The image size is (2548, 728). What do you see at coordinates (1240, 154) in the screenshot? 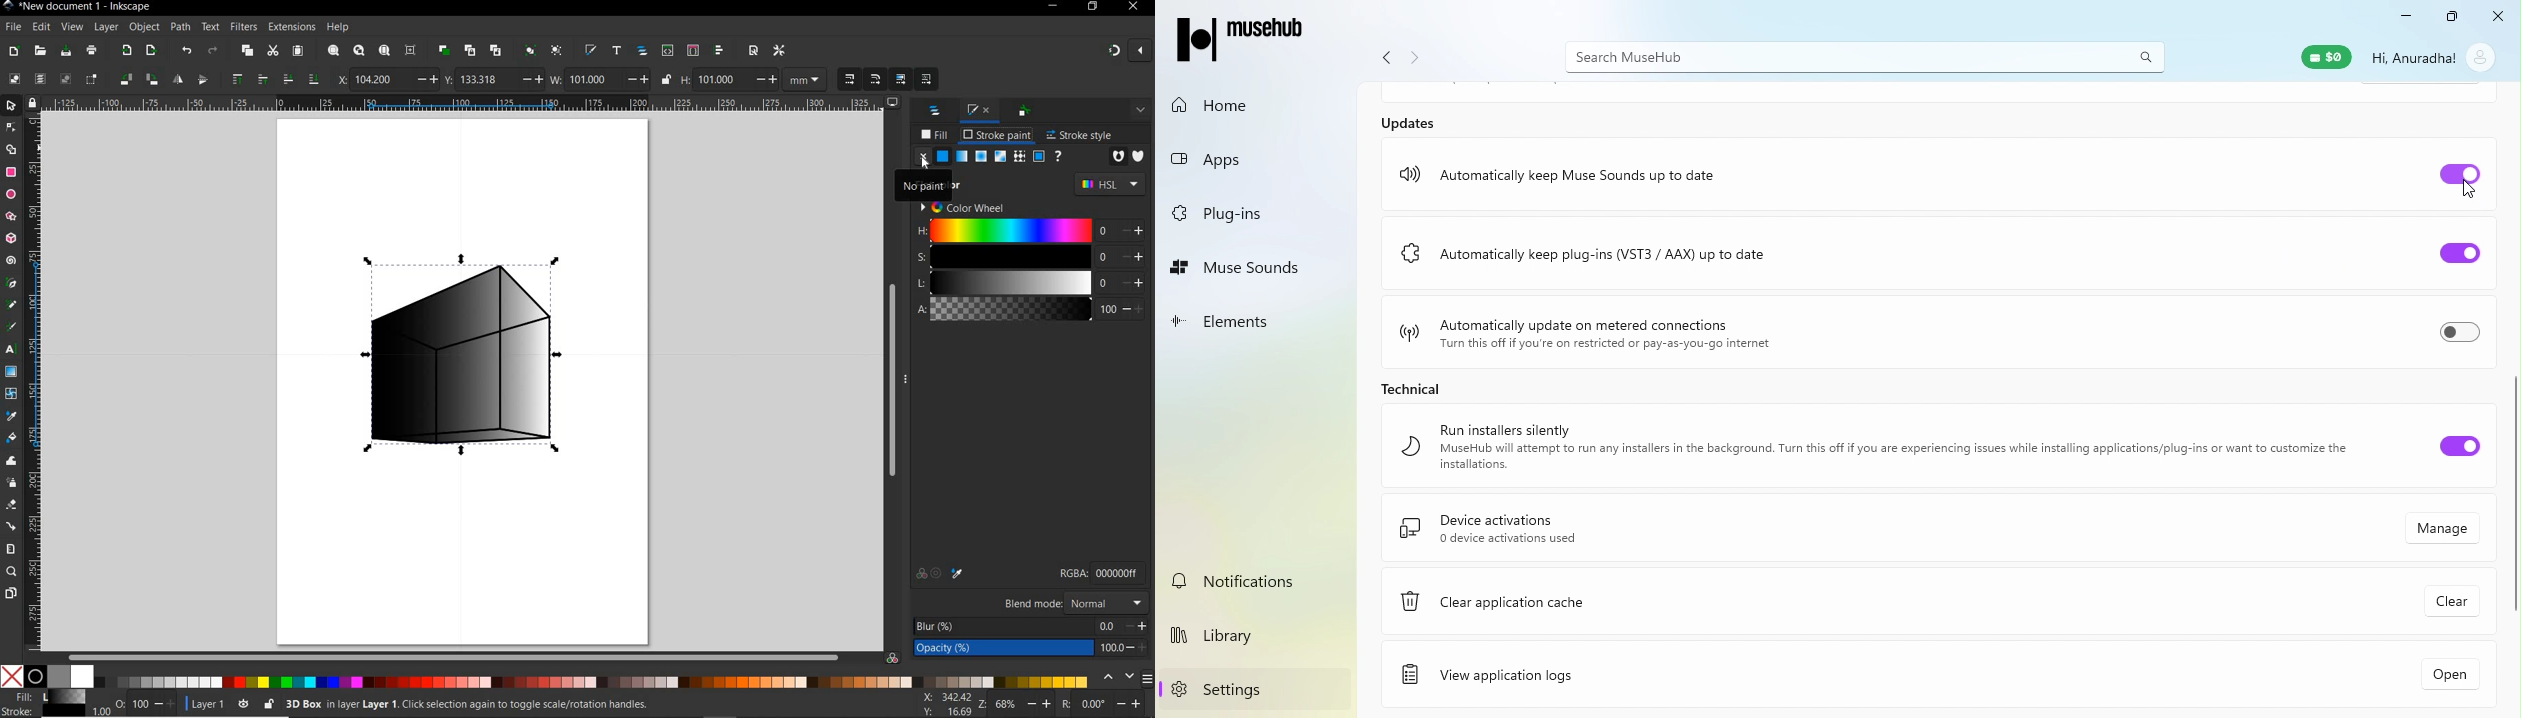
I see `Apps` at bounding box center [1240, 154].